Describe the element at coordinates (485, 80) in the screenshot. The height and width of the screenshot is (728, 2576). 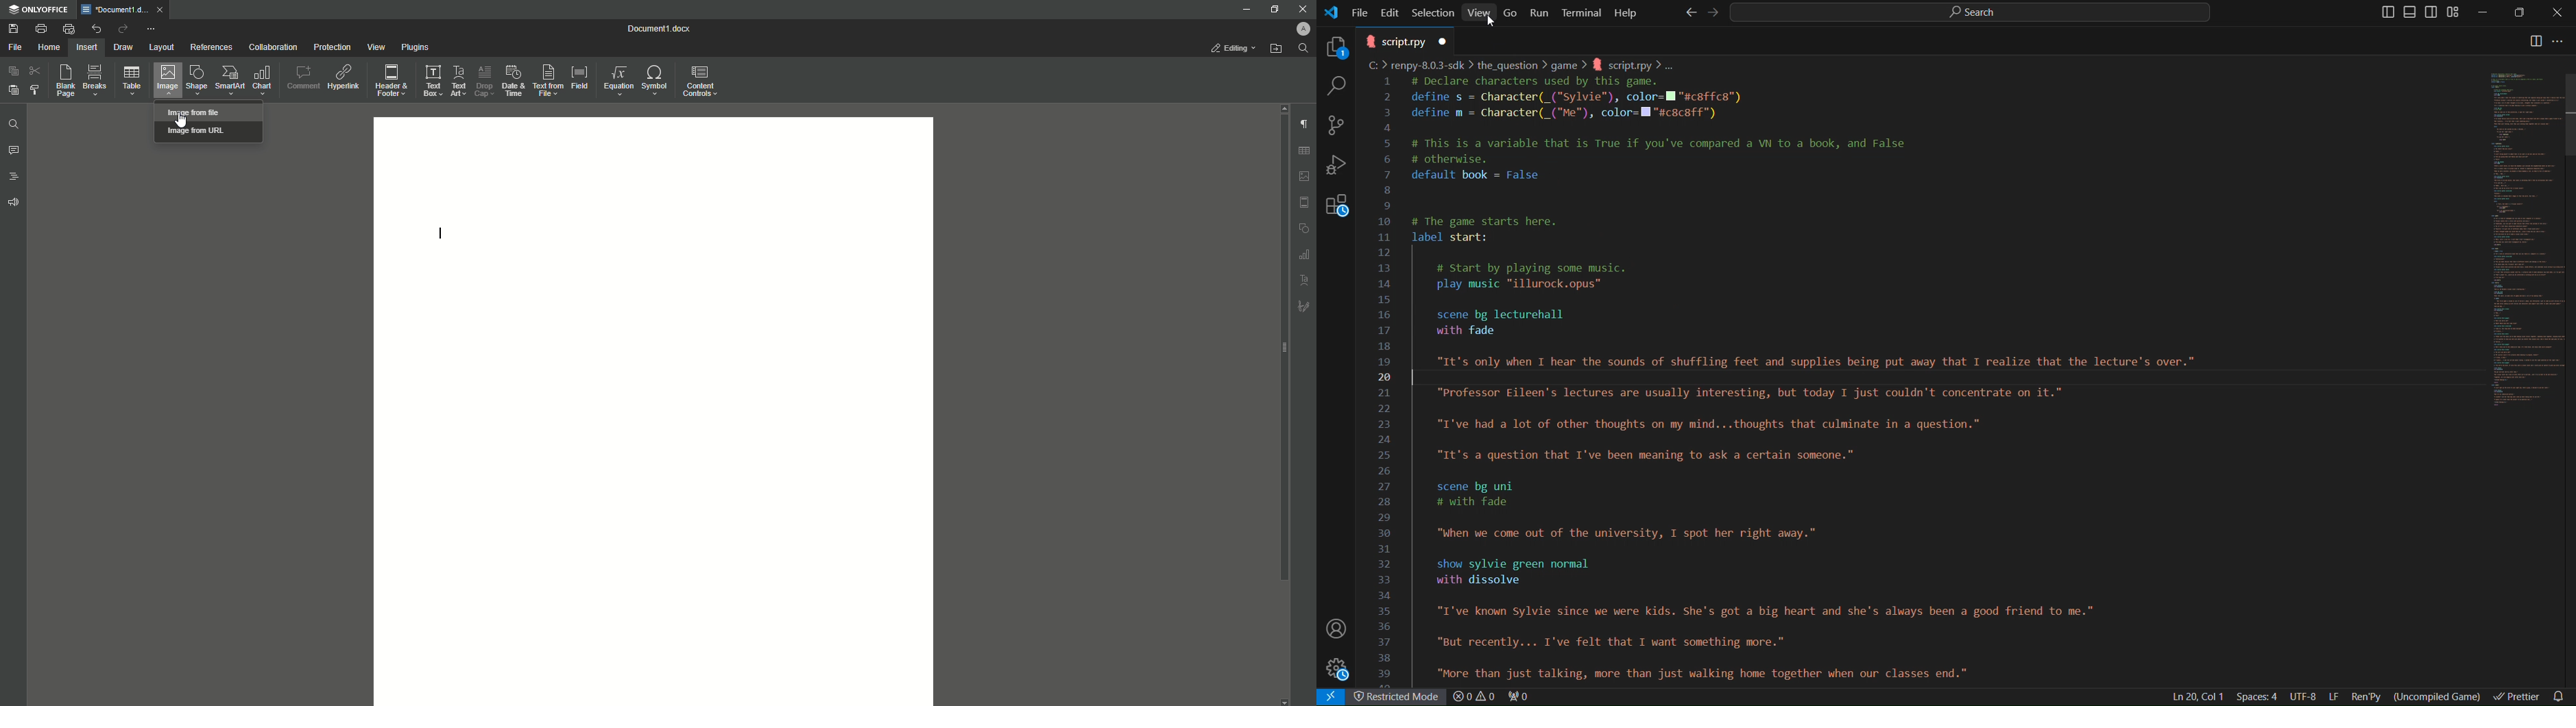
I see `Drop Cap` at that location.